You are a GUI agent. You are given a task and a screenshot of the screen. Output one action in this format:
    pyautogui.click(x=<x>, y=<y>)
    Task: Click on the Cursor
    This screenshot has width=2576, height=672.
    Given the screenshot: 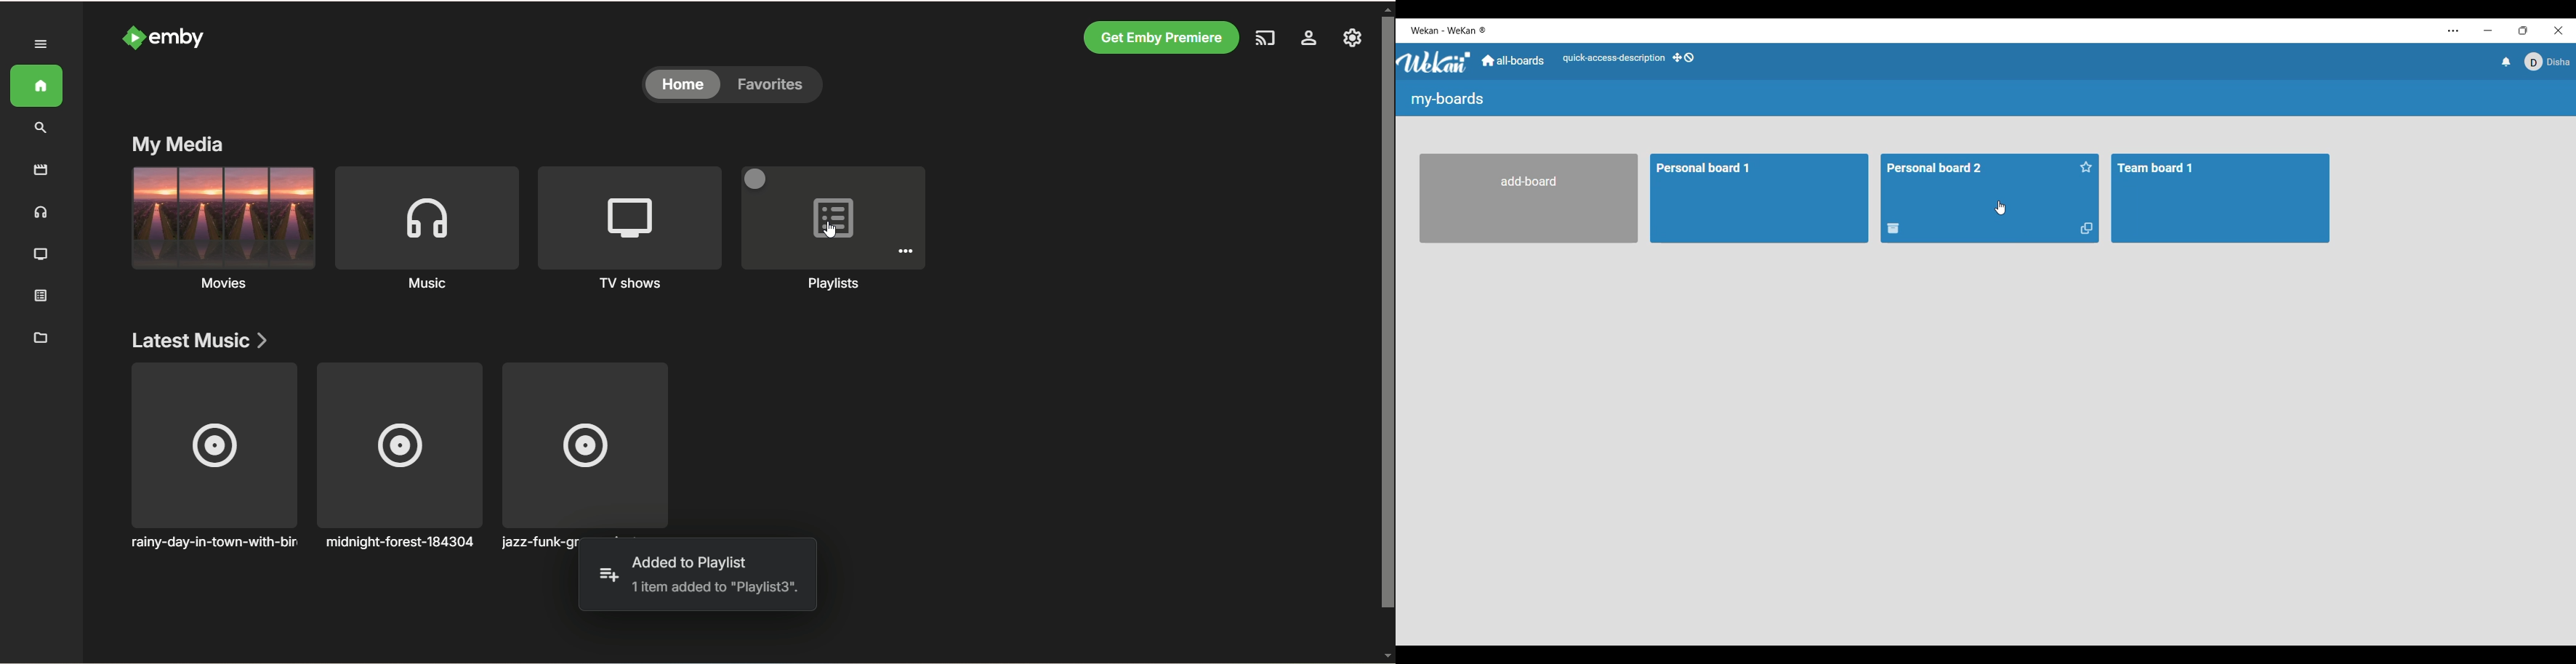 What is the action you would take?
    pyautogui.click(x=830, y=230)
    